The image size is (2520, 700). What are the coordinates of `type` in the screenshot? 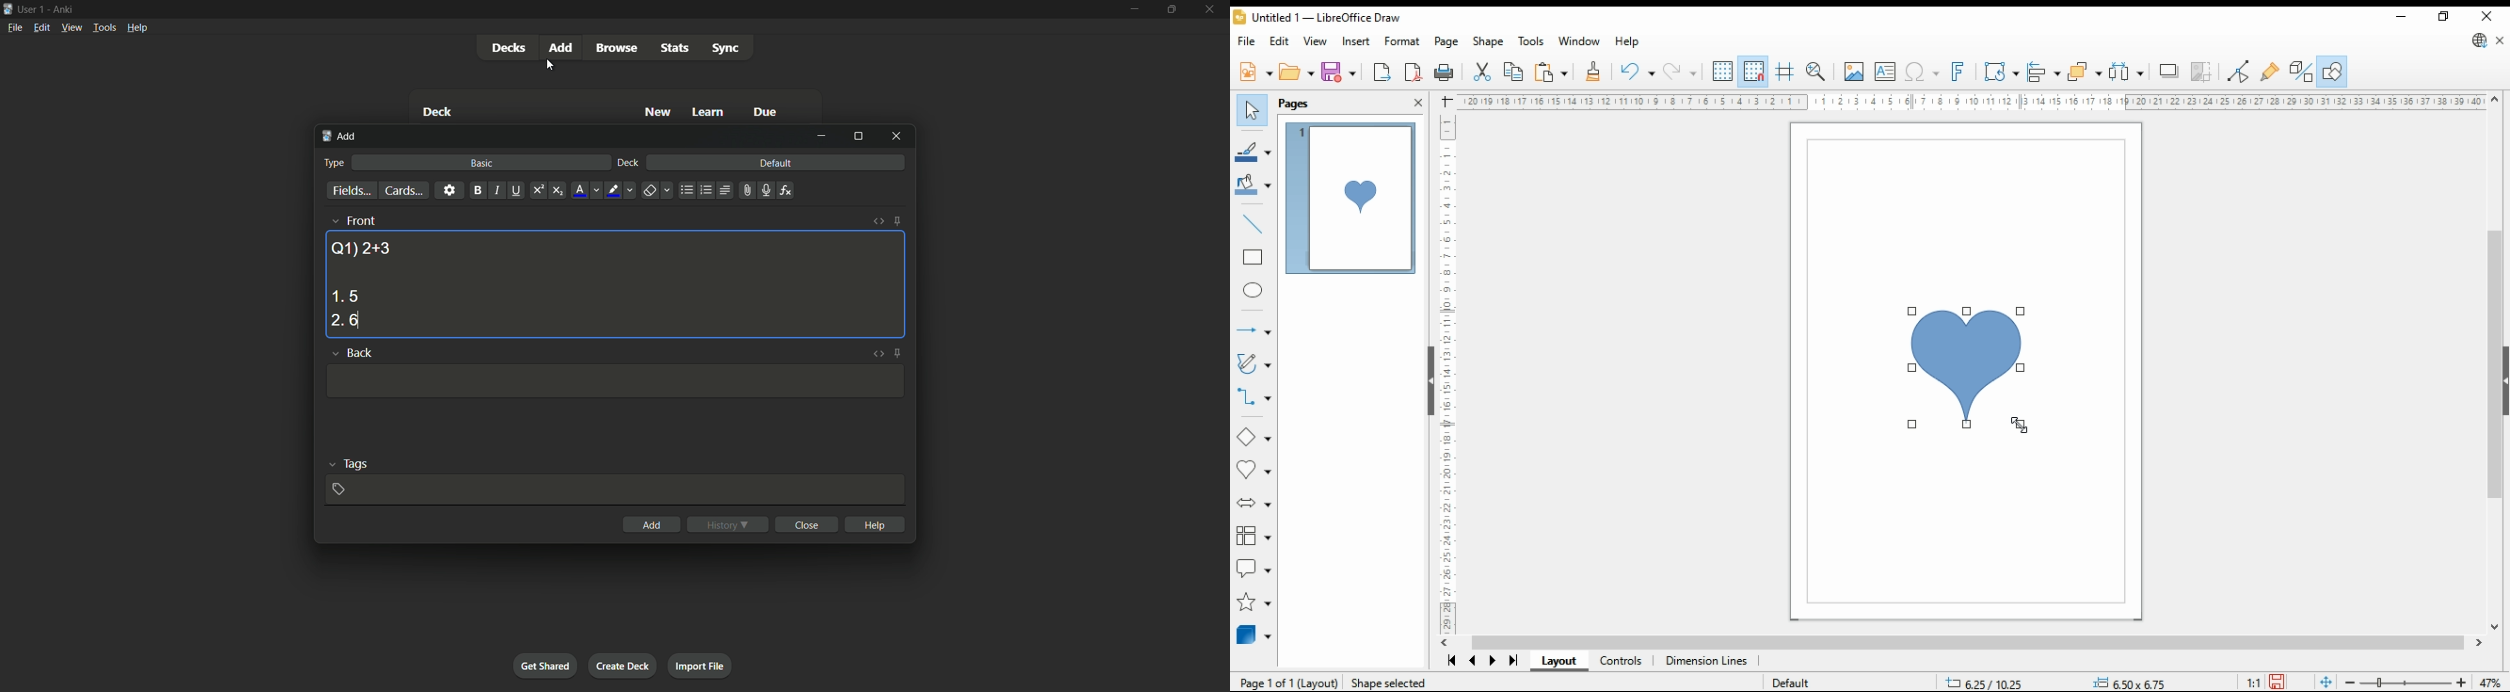 It's located at (333, 163).